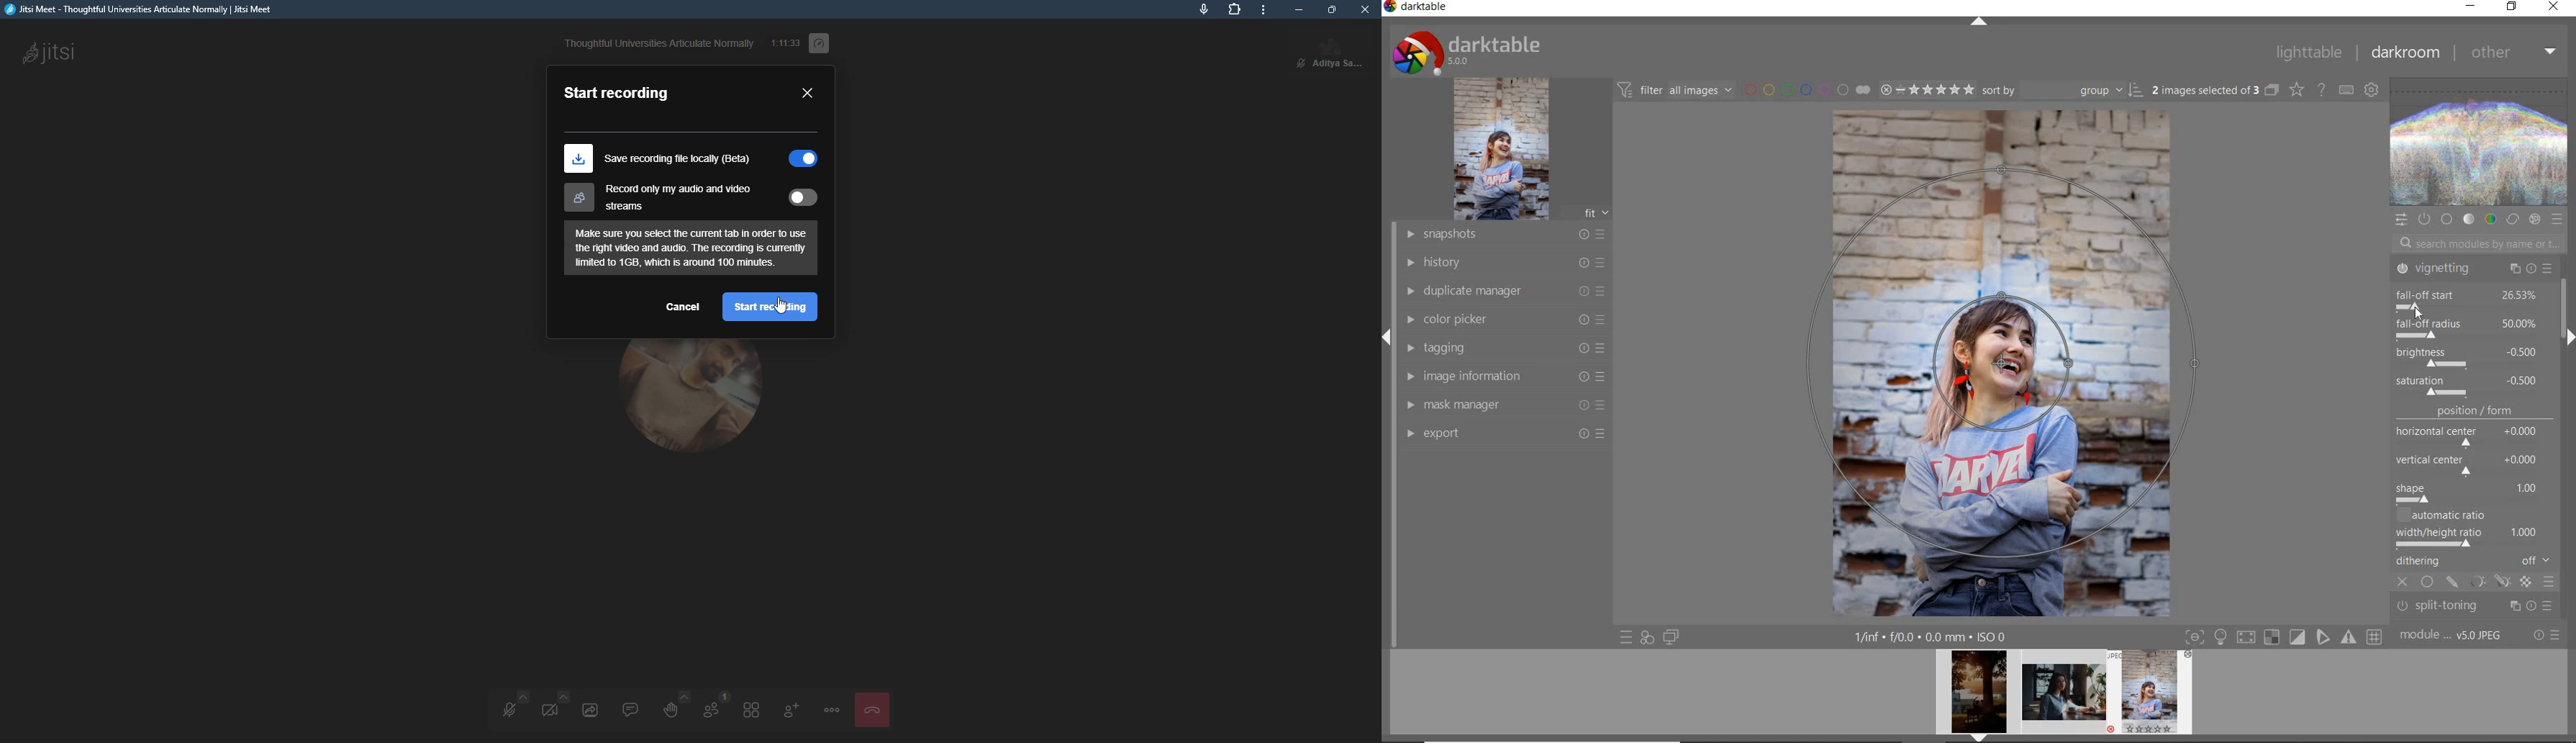 The height and width of the screenshot is (756, 2576). Describe the element at coordinates (1675, 89) in the screenshot. I see `filter image` at that location.